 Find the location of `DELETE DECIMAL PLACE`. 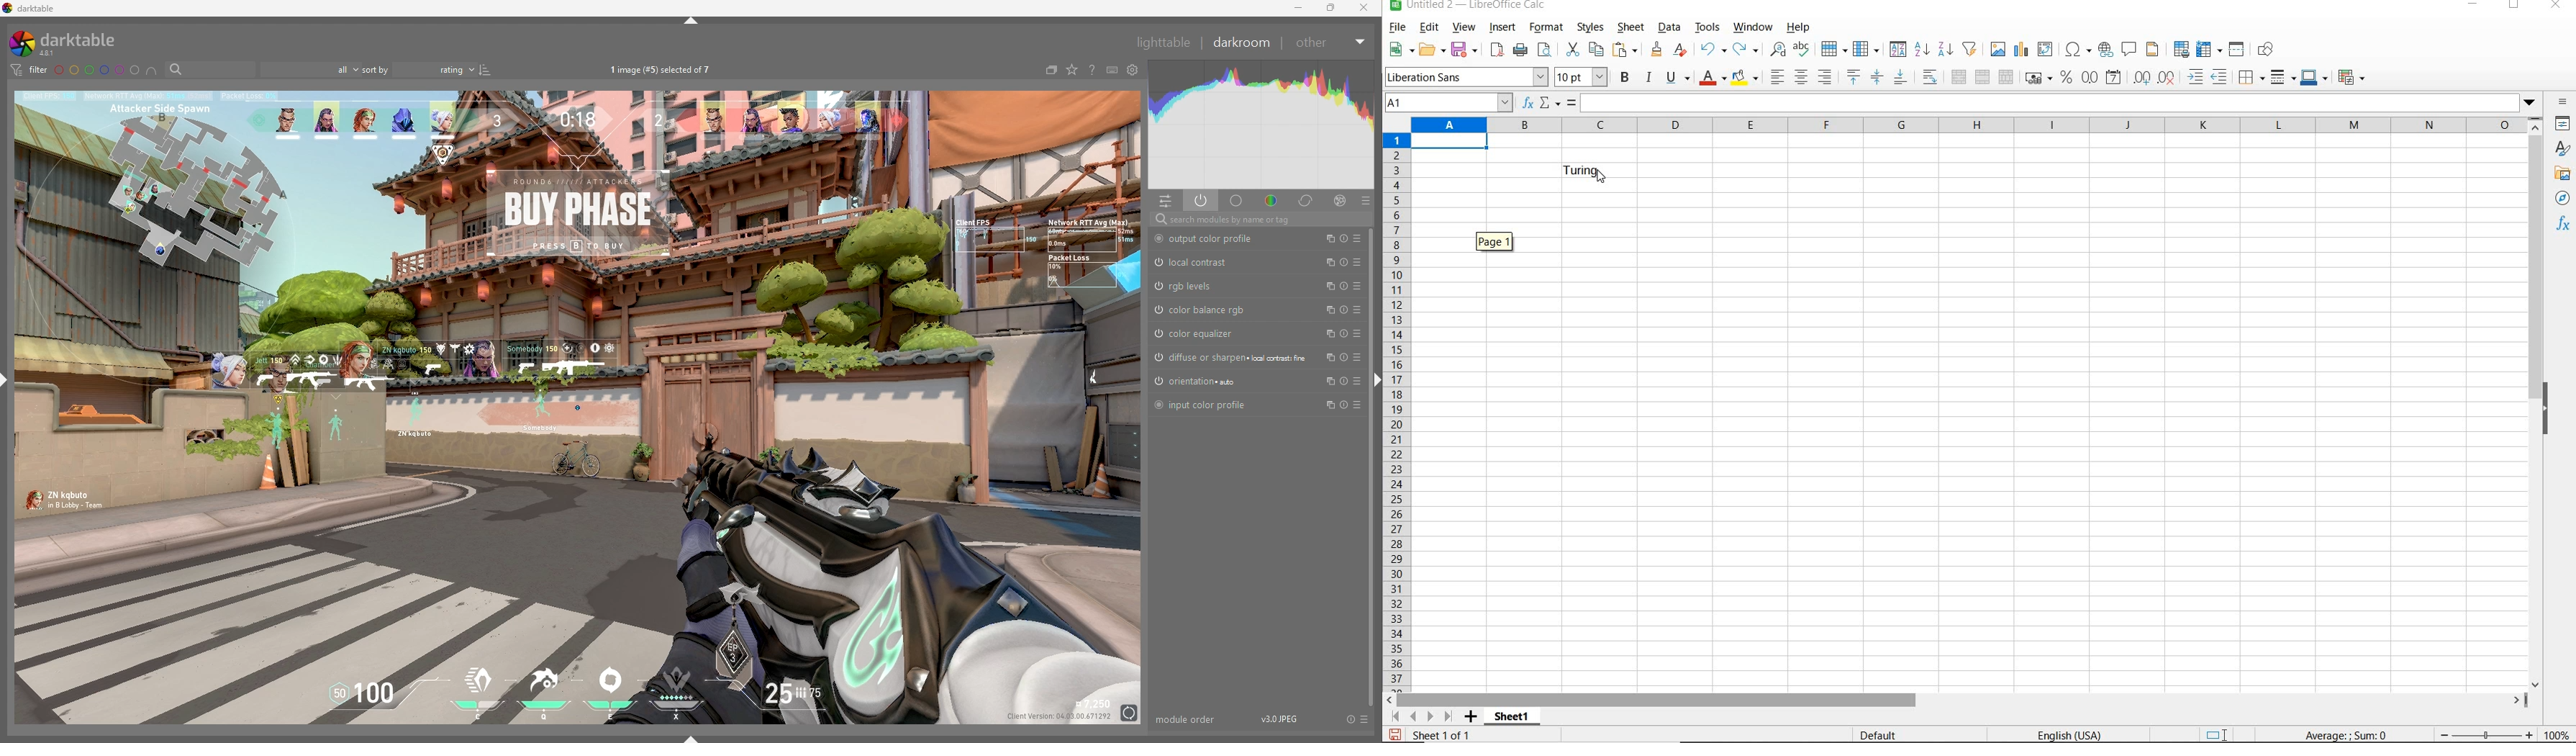

DELETE DECIMAL PLACE is located at coordinates (2167, 78).